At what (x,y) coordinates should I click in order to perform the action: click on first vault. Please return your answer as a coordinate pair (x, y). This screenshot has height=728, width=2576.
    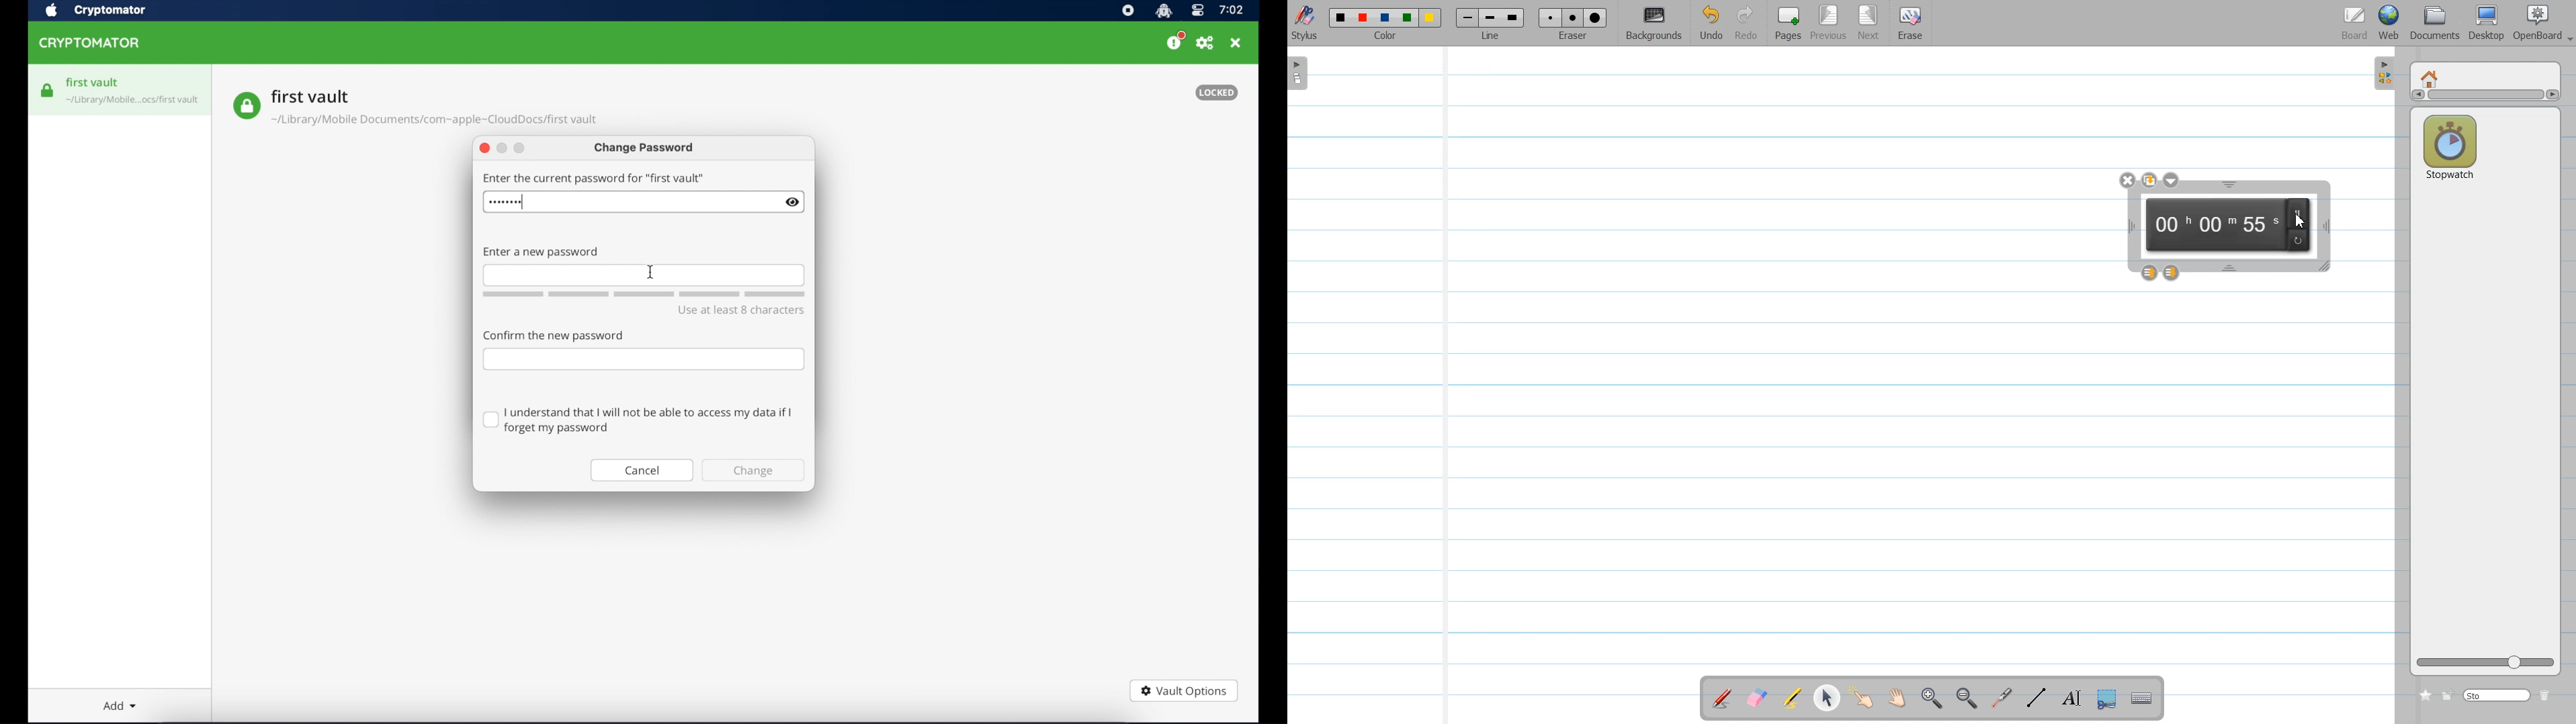
    Looking at the image, I should click on (93, 82).